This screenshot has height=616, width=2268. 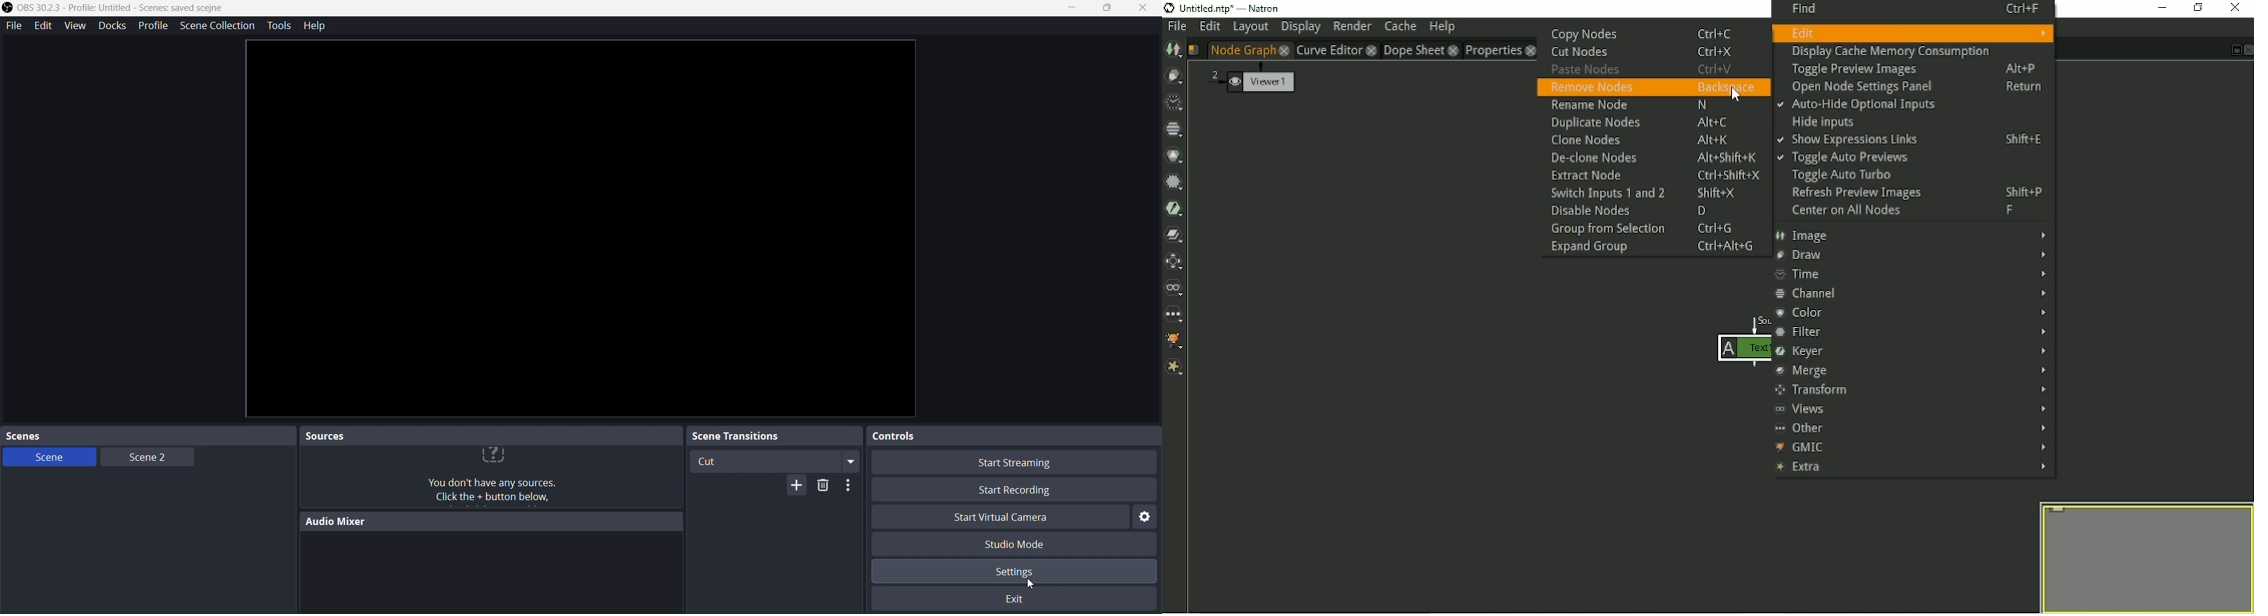 I want to click on Scene, so click(x=48, y=457).